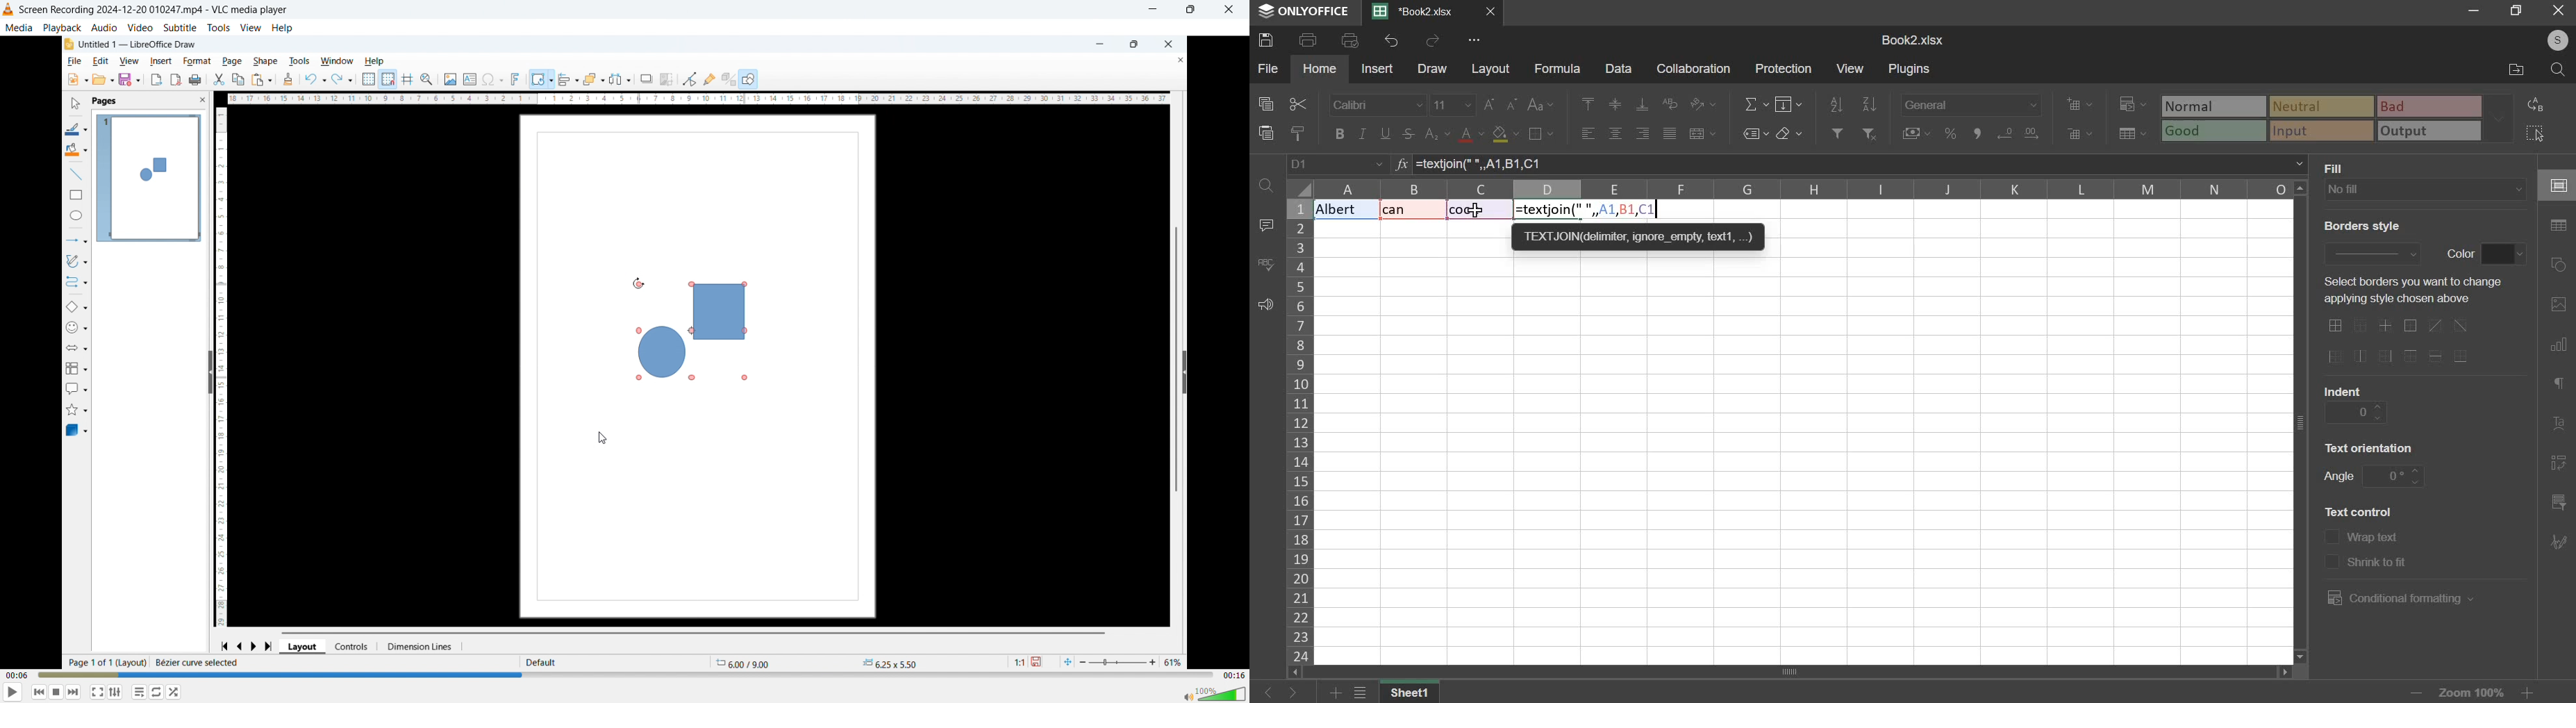 Image resolution: width=2576 pixels, height=728 pixels. I want to click on formula, so click(1399, 165).